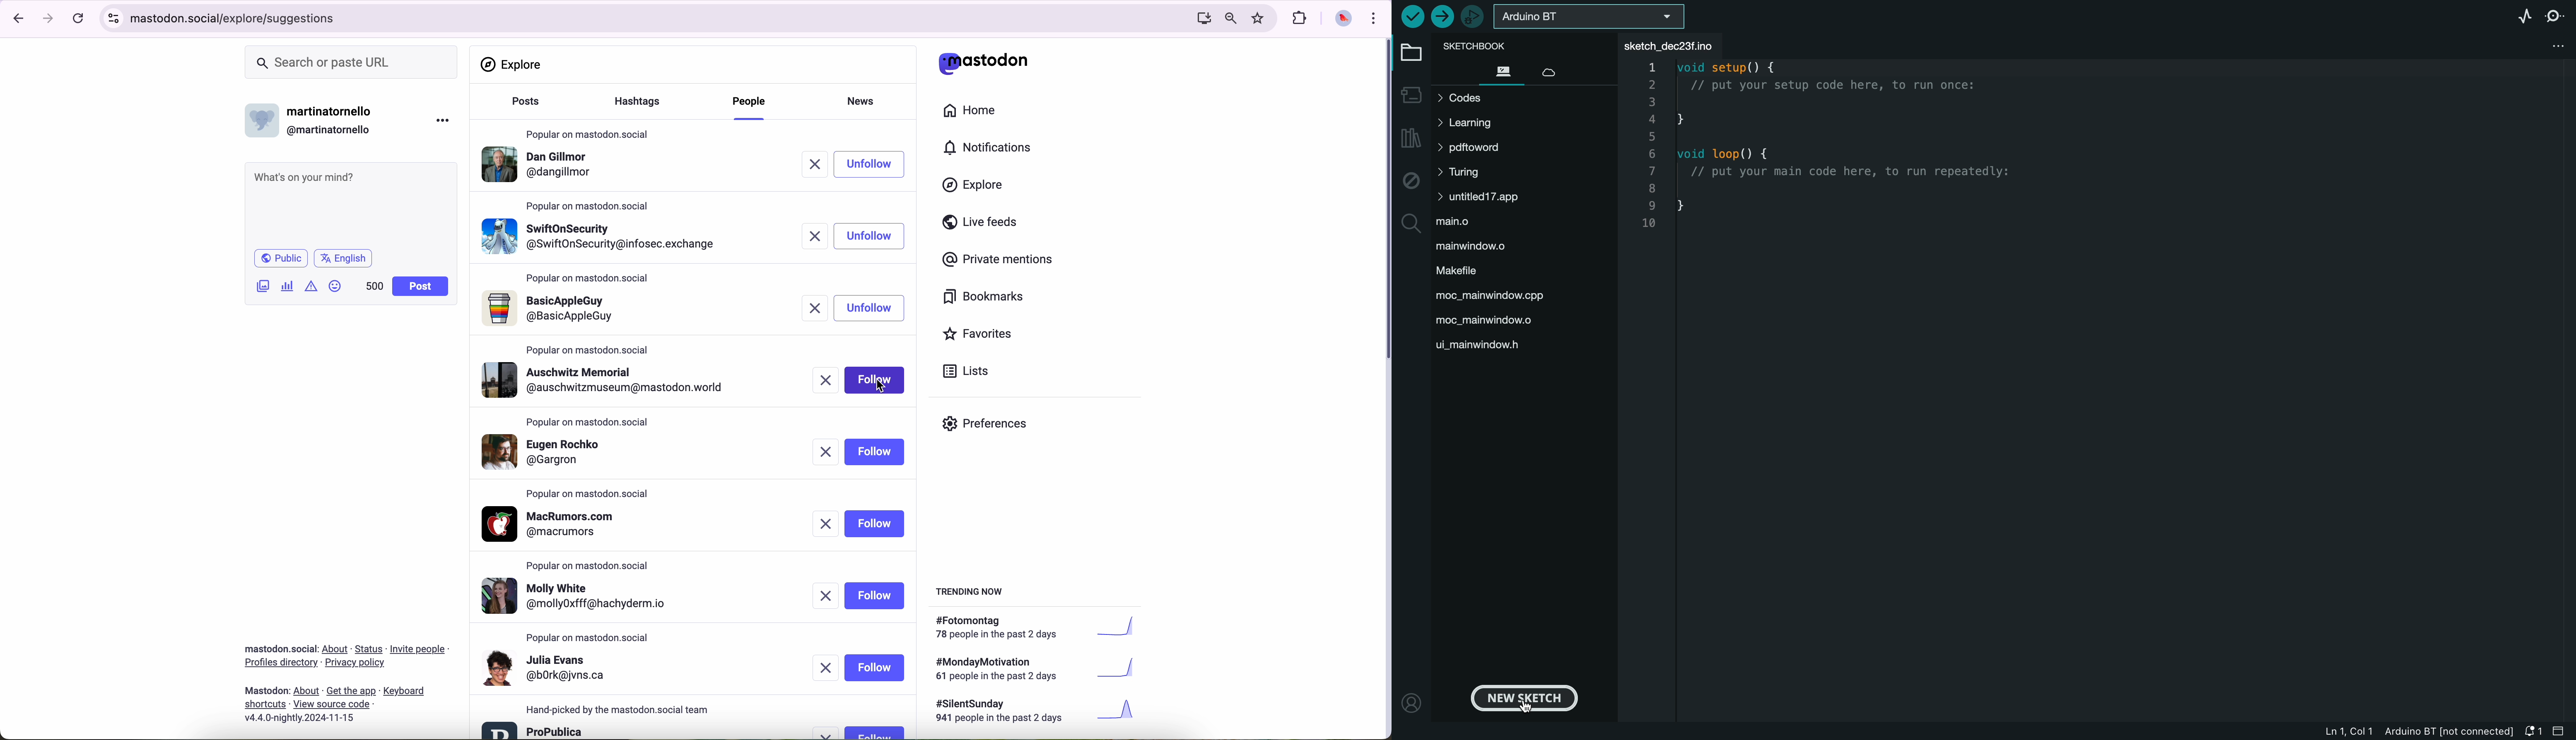 The width and height of the screenshot is (2576, 756). I want to click on remove, so click(822, 164).